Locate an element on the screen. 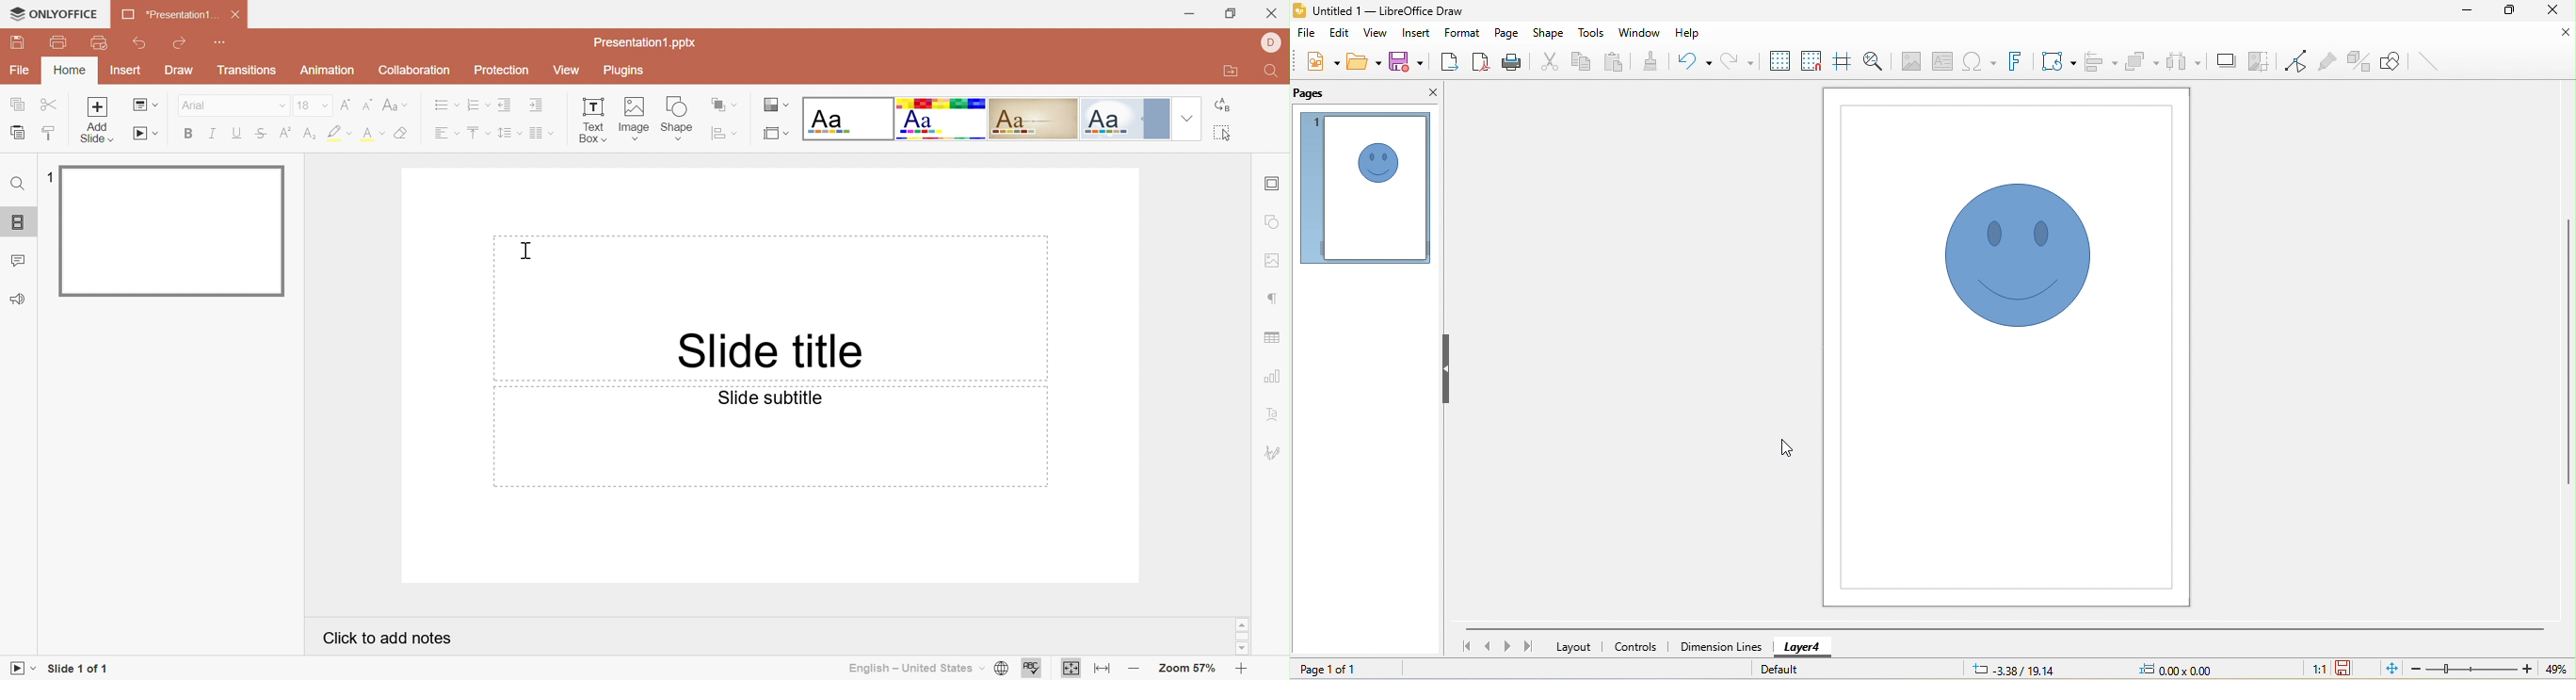  new is located at coordinates (1322, 64).